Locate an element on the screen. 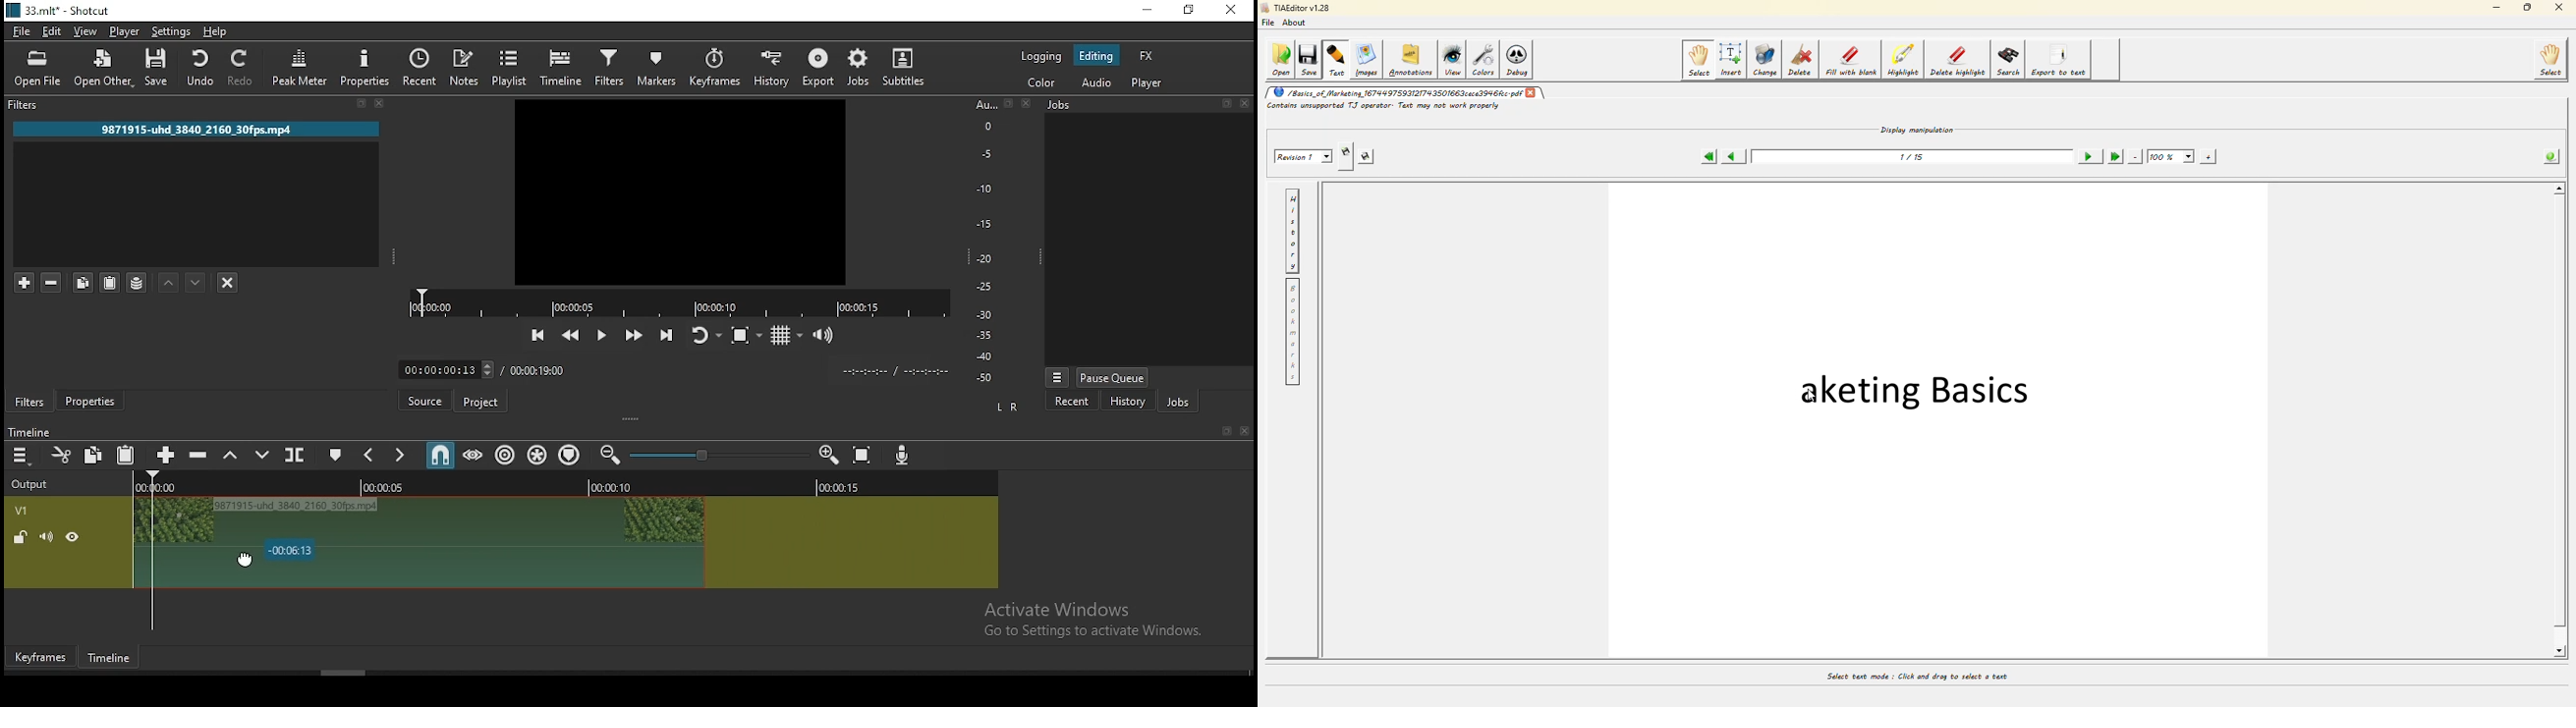  filters is located at coordinates (29, 402).